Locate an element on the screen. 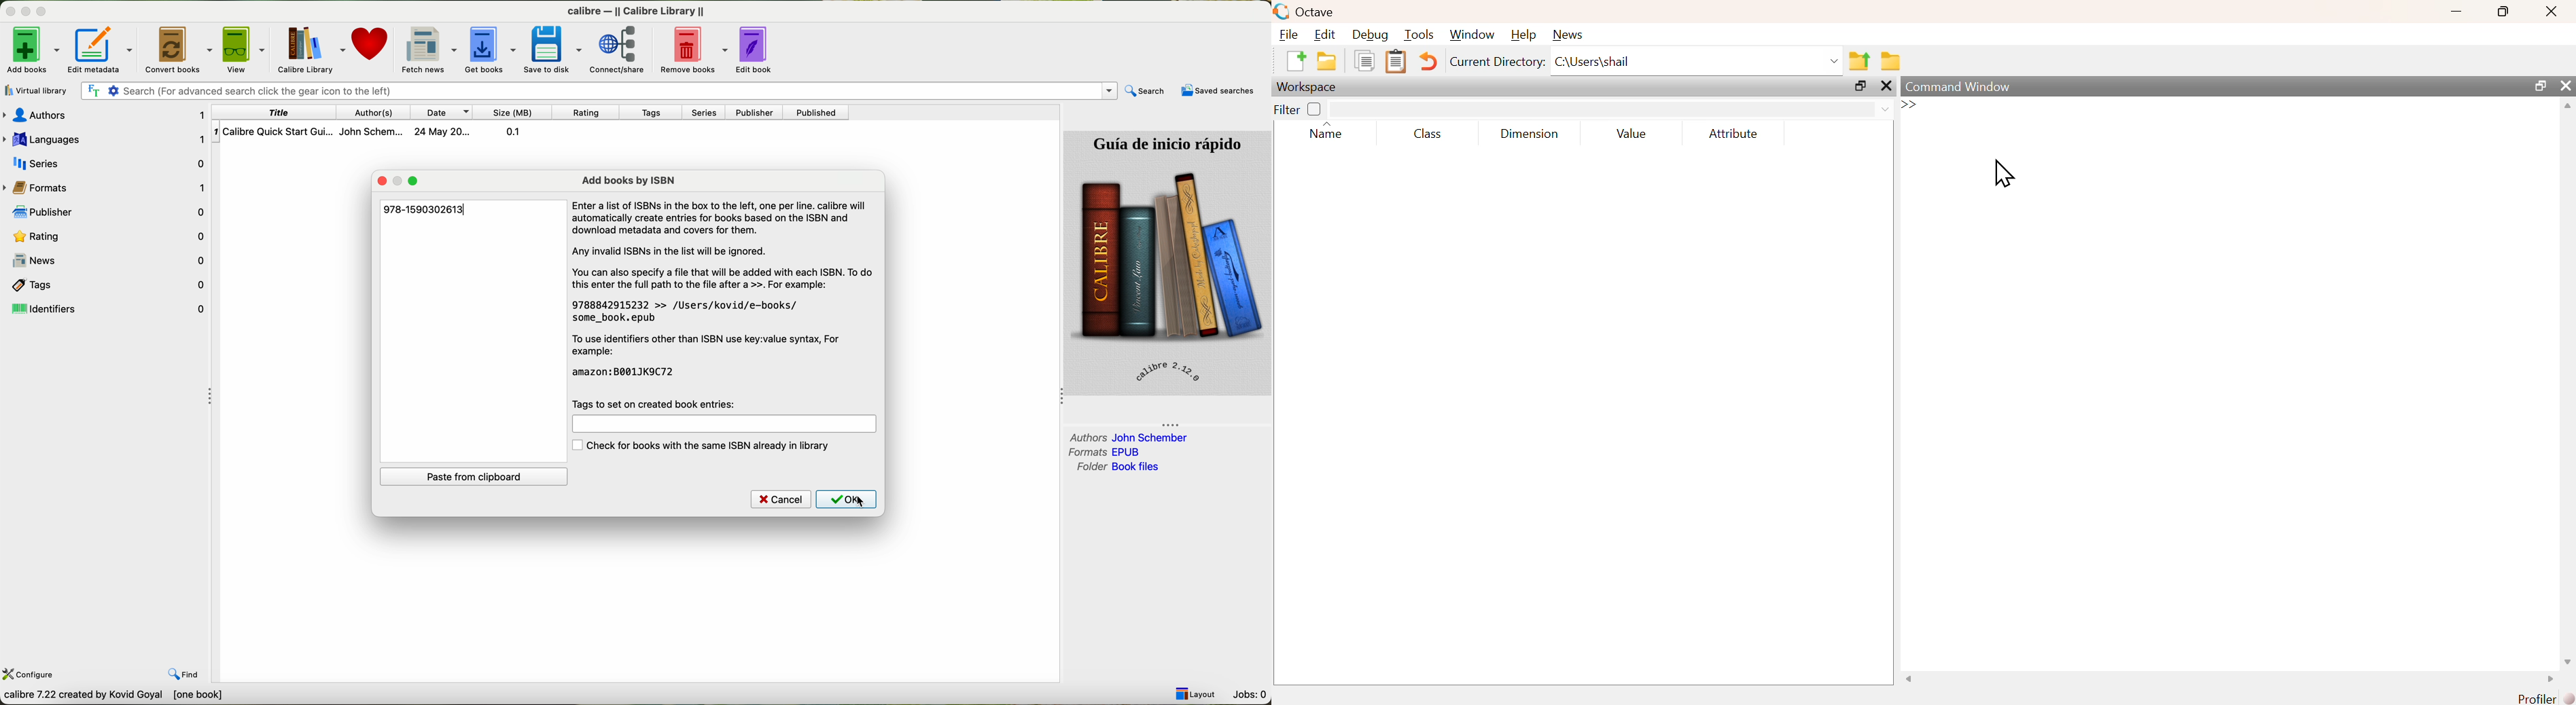  fetch news is located at coordinates (429, 48).